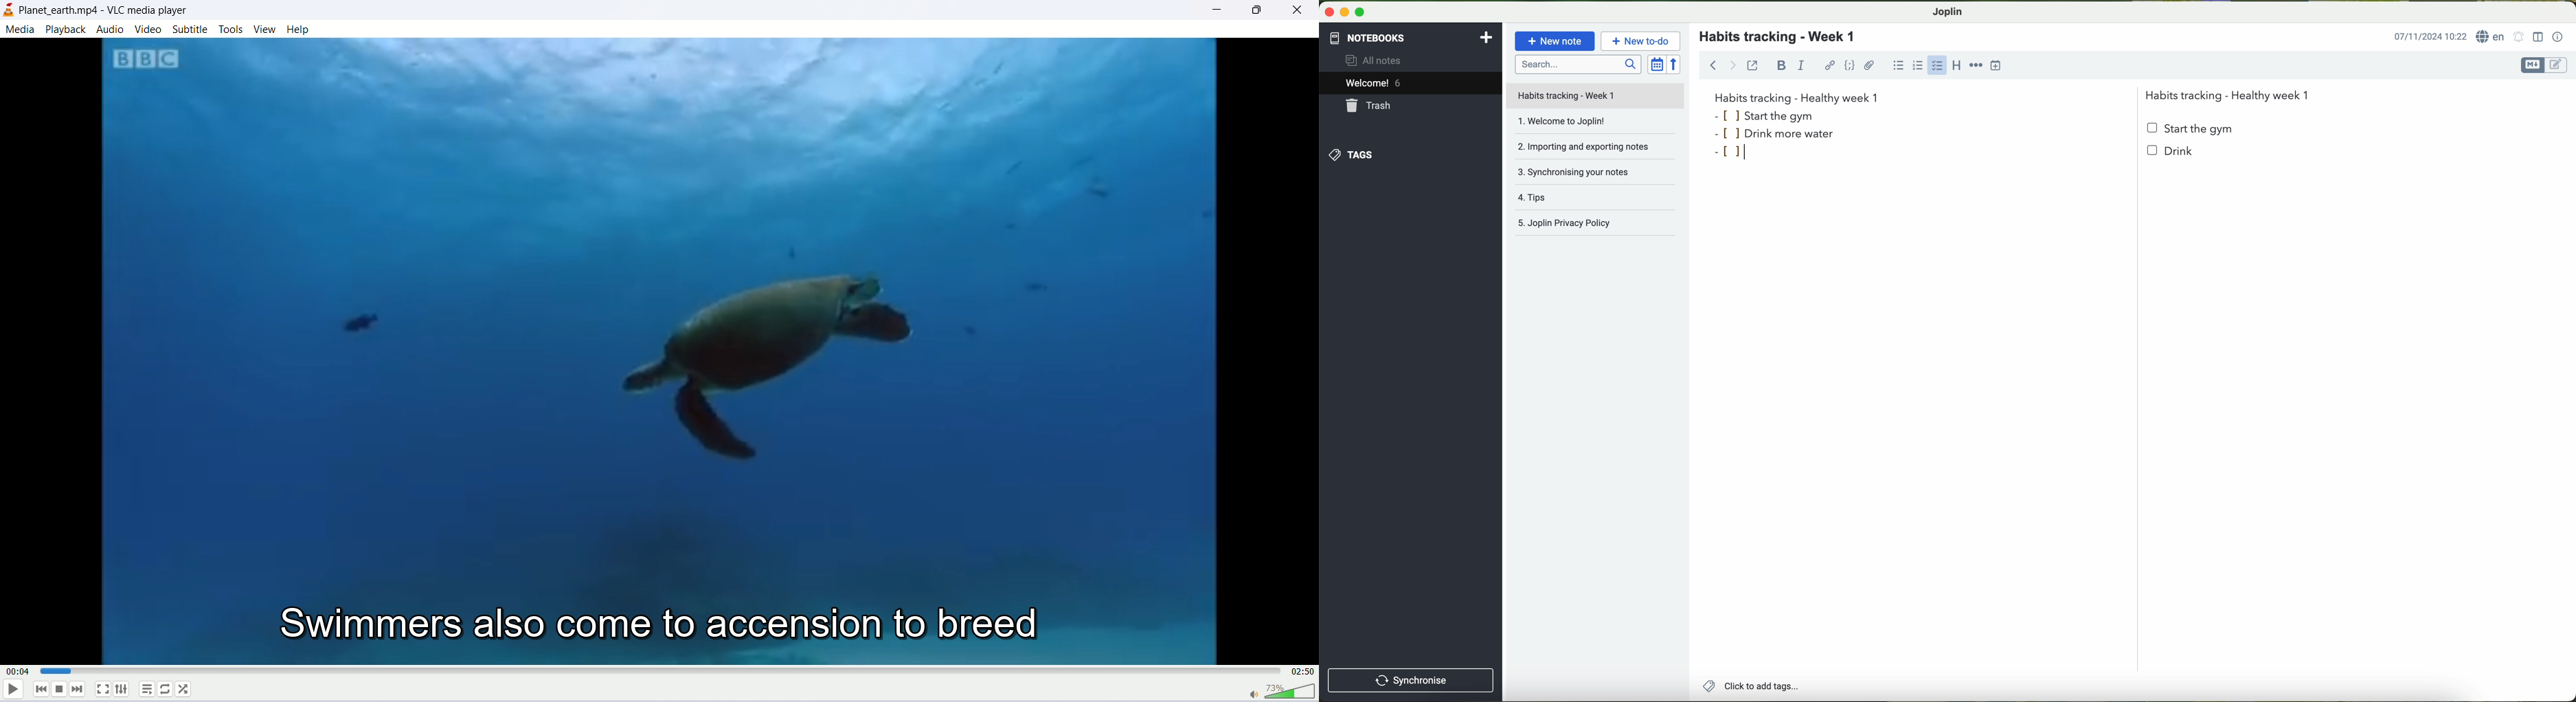 This screenshot has height=728, width=2576. Describe the element at coordinates (1735, 153) in the screenshot. I see `bullet point` at that location.